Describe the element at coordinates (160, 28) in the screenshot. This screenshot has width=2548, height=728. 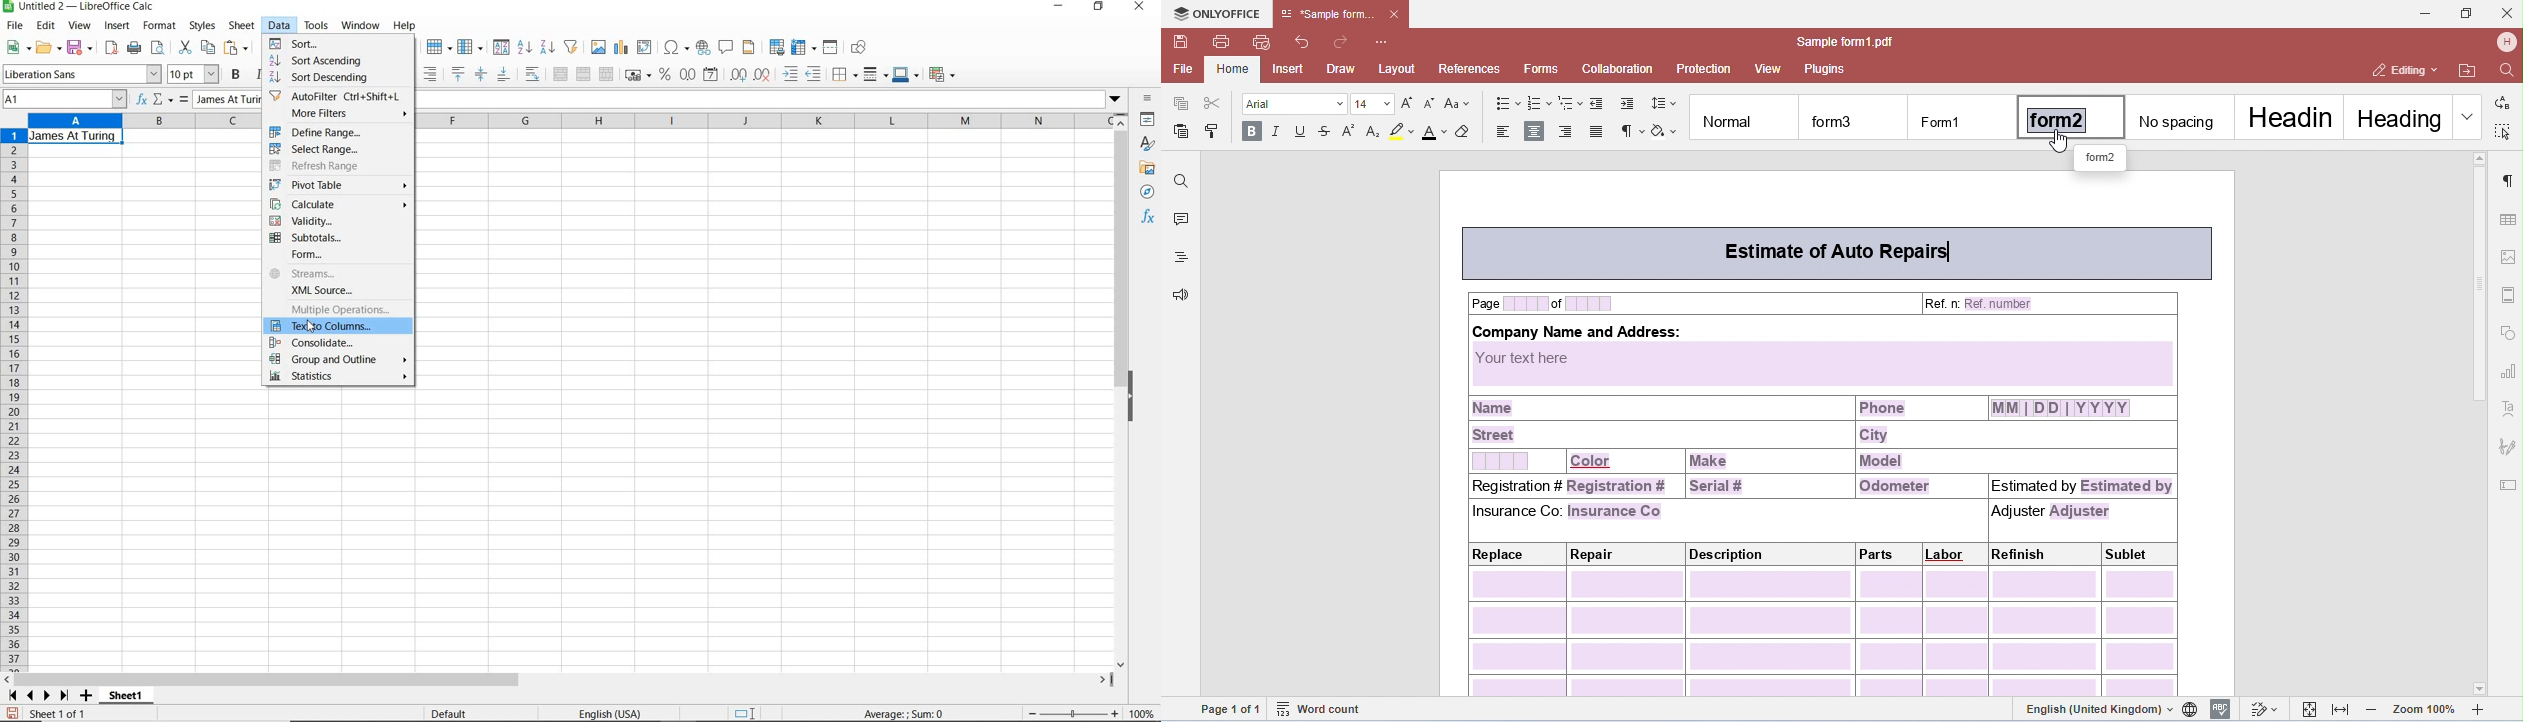
I see `format` at that location.